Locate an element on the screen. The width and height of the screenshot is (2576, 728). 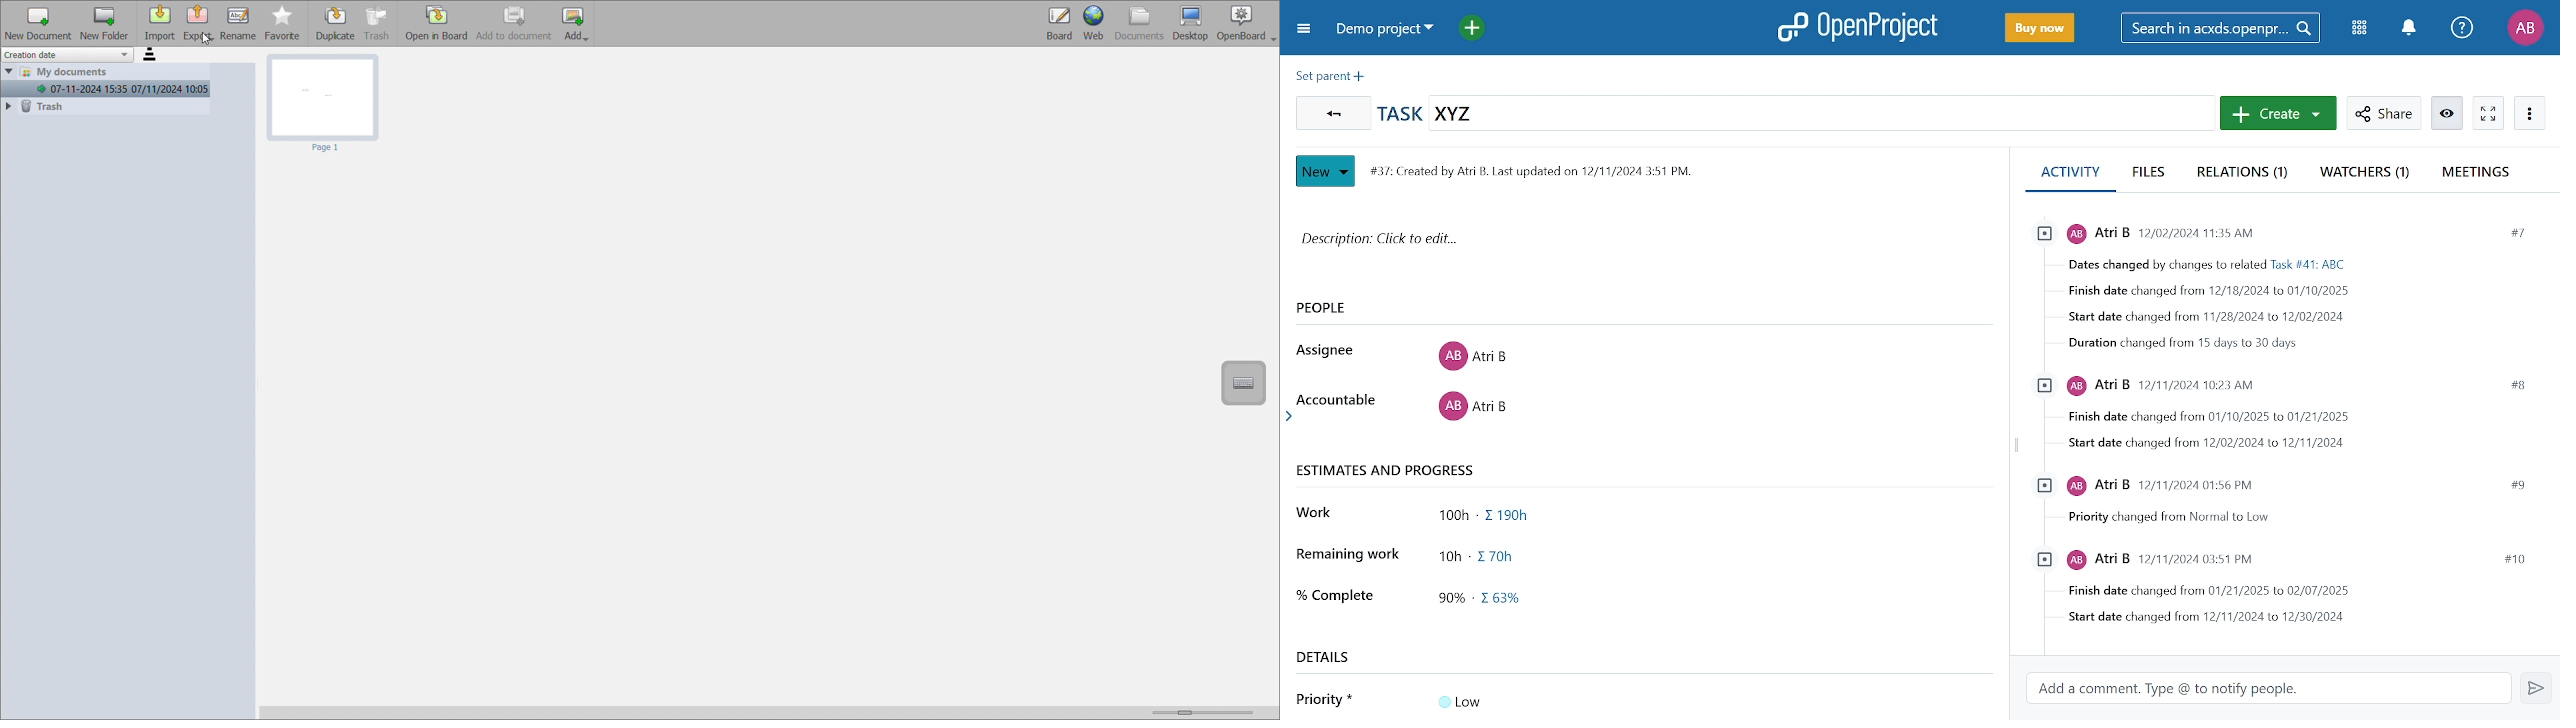
Description: Click to edit... is located at coordinates (1391, 237).